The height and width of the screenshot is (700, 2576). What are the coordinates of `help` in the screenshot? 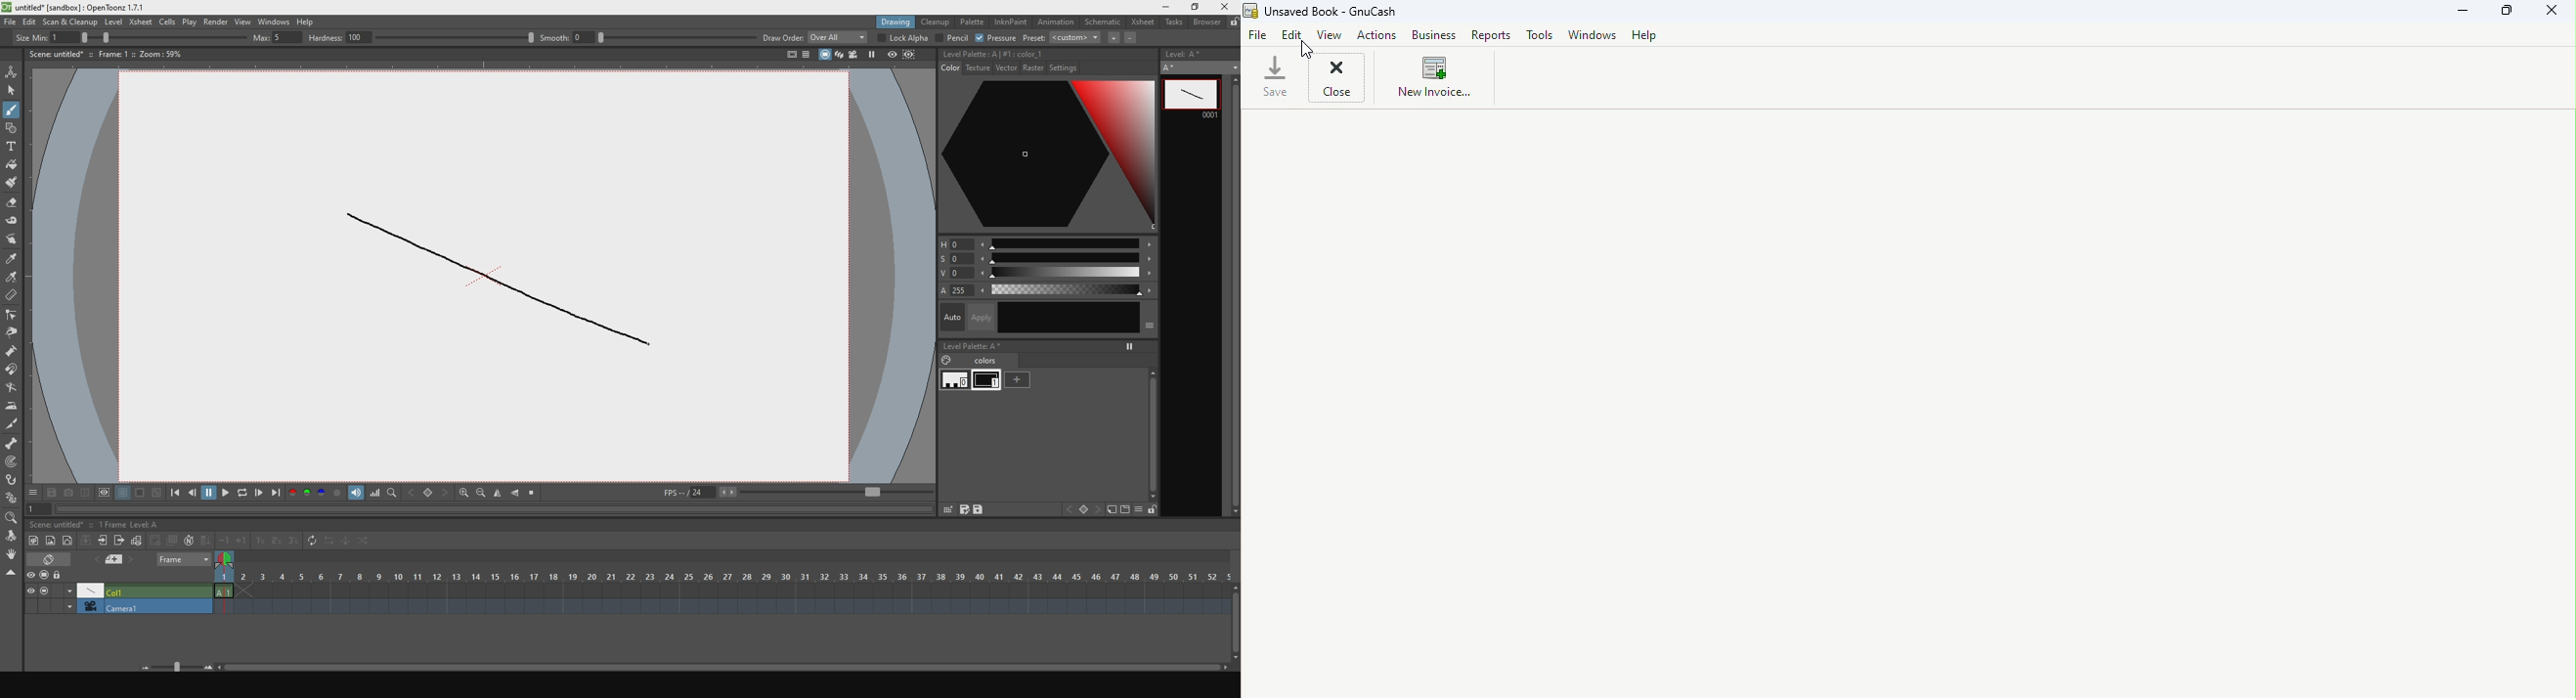 It's located at (310, 19).